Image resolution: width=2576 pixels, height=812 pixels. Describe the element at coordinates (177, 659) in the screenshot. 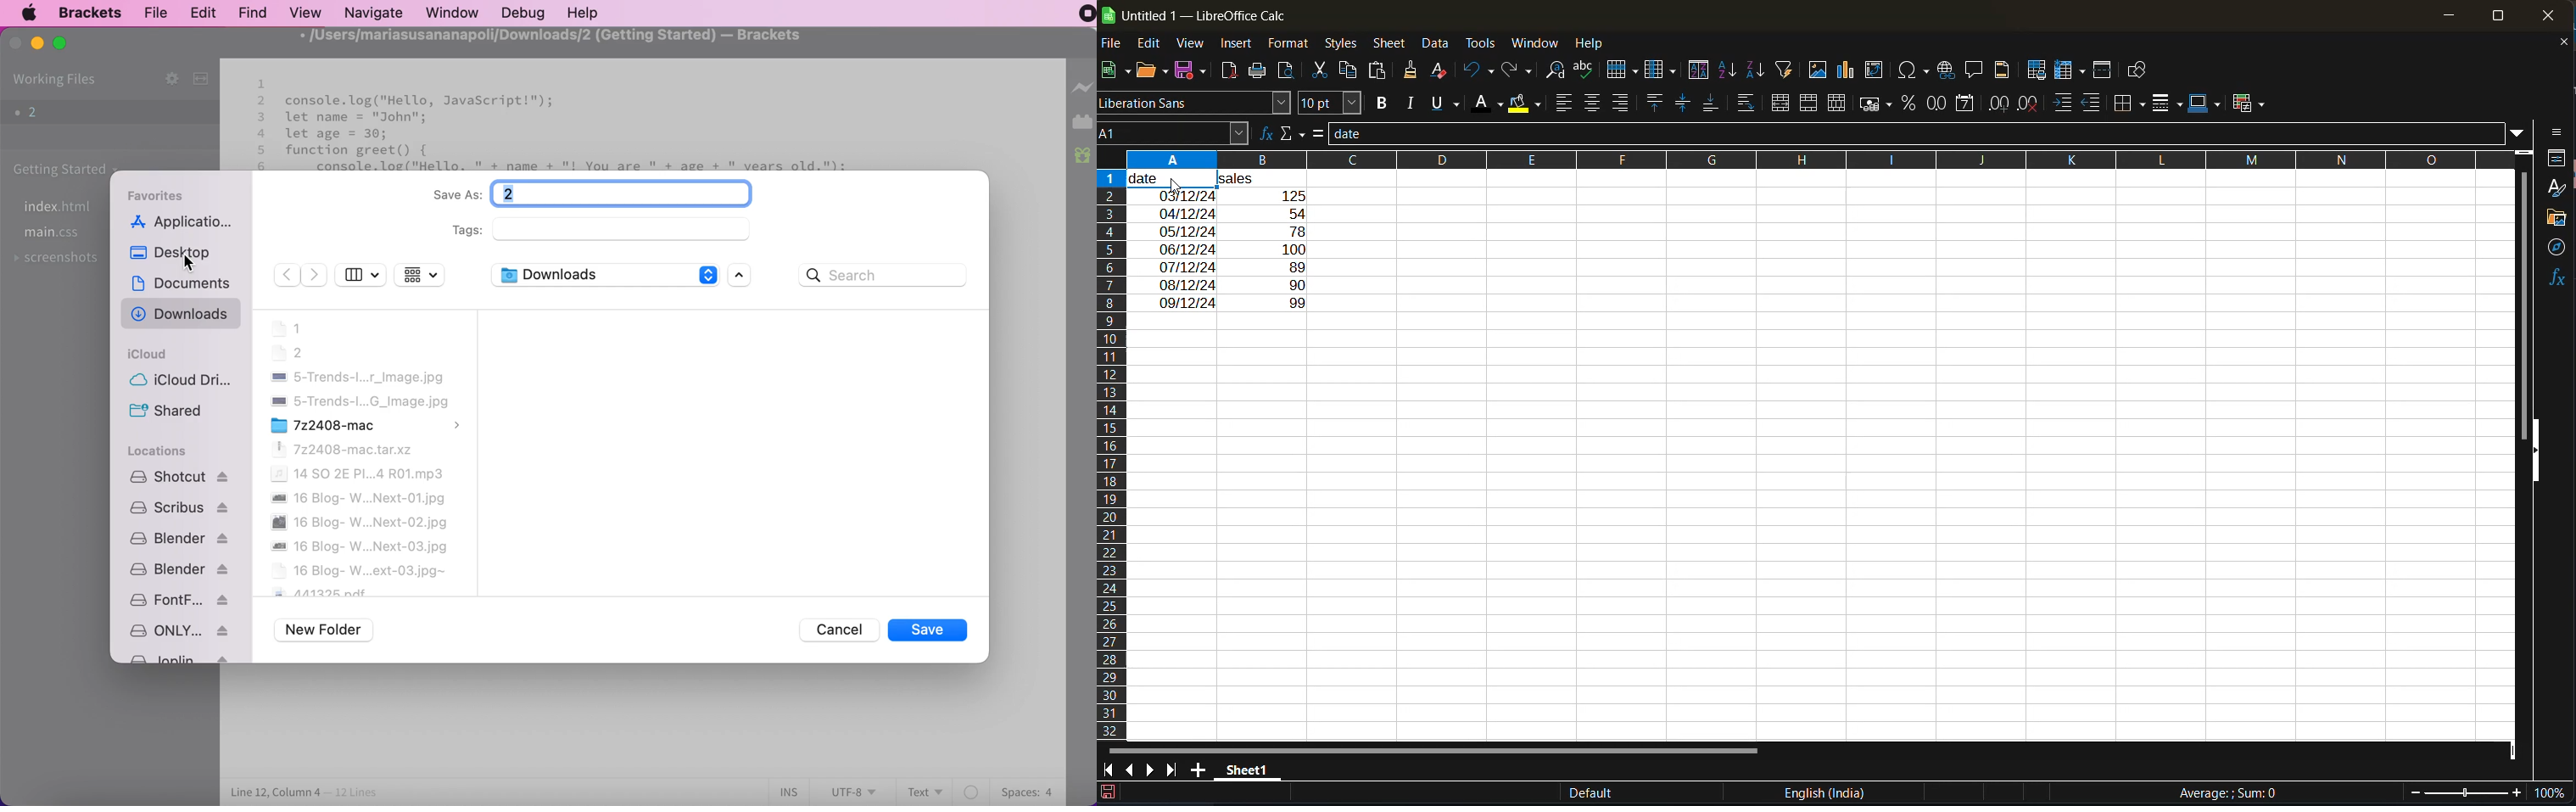

I see `Joplin` at that location.